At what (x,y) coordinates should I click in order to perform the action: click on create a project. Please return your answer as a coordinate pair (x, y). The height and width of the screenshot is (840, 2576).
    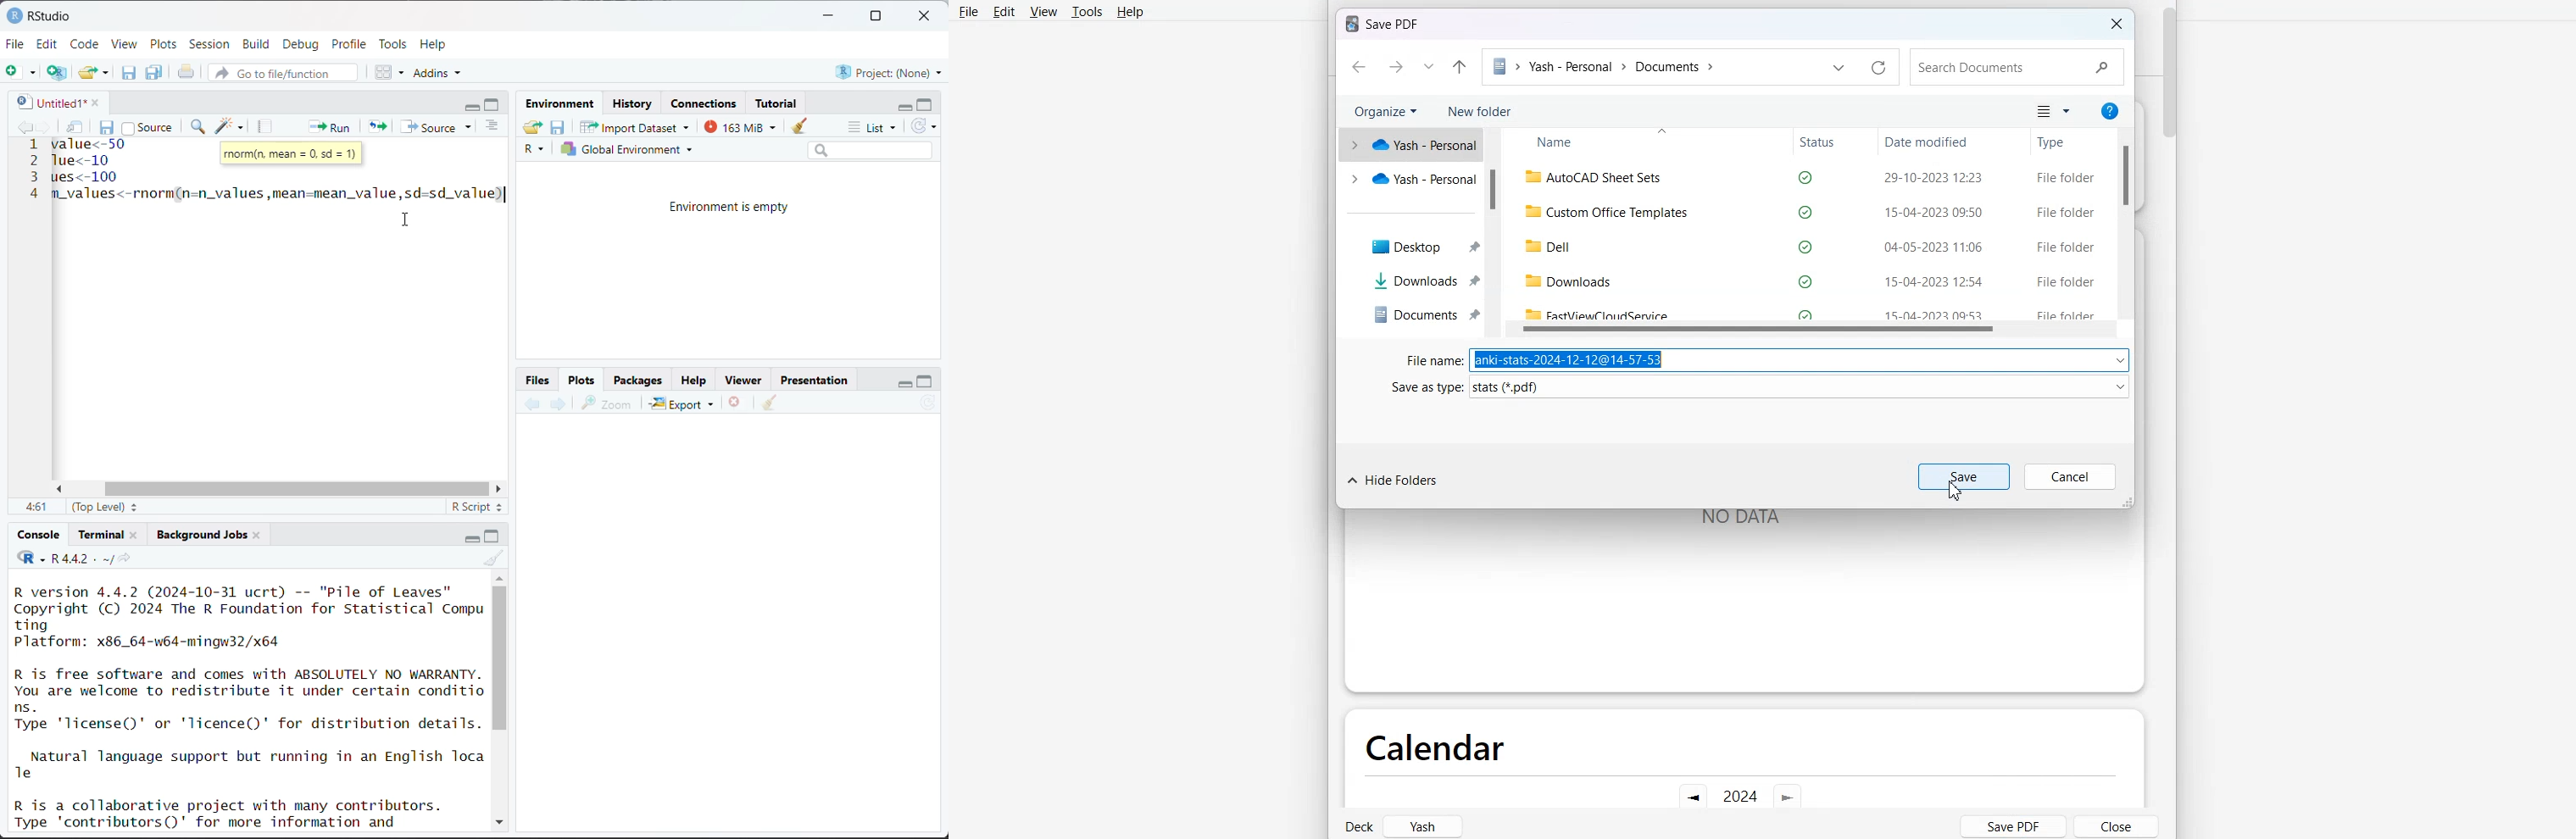
    Looking at the image, I should click on (57, 72).